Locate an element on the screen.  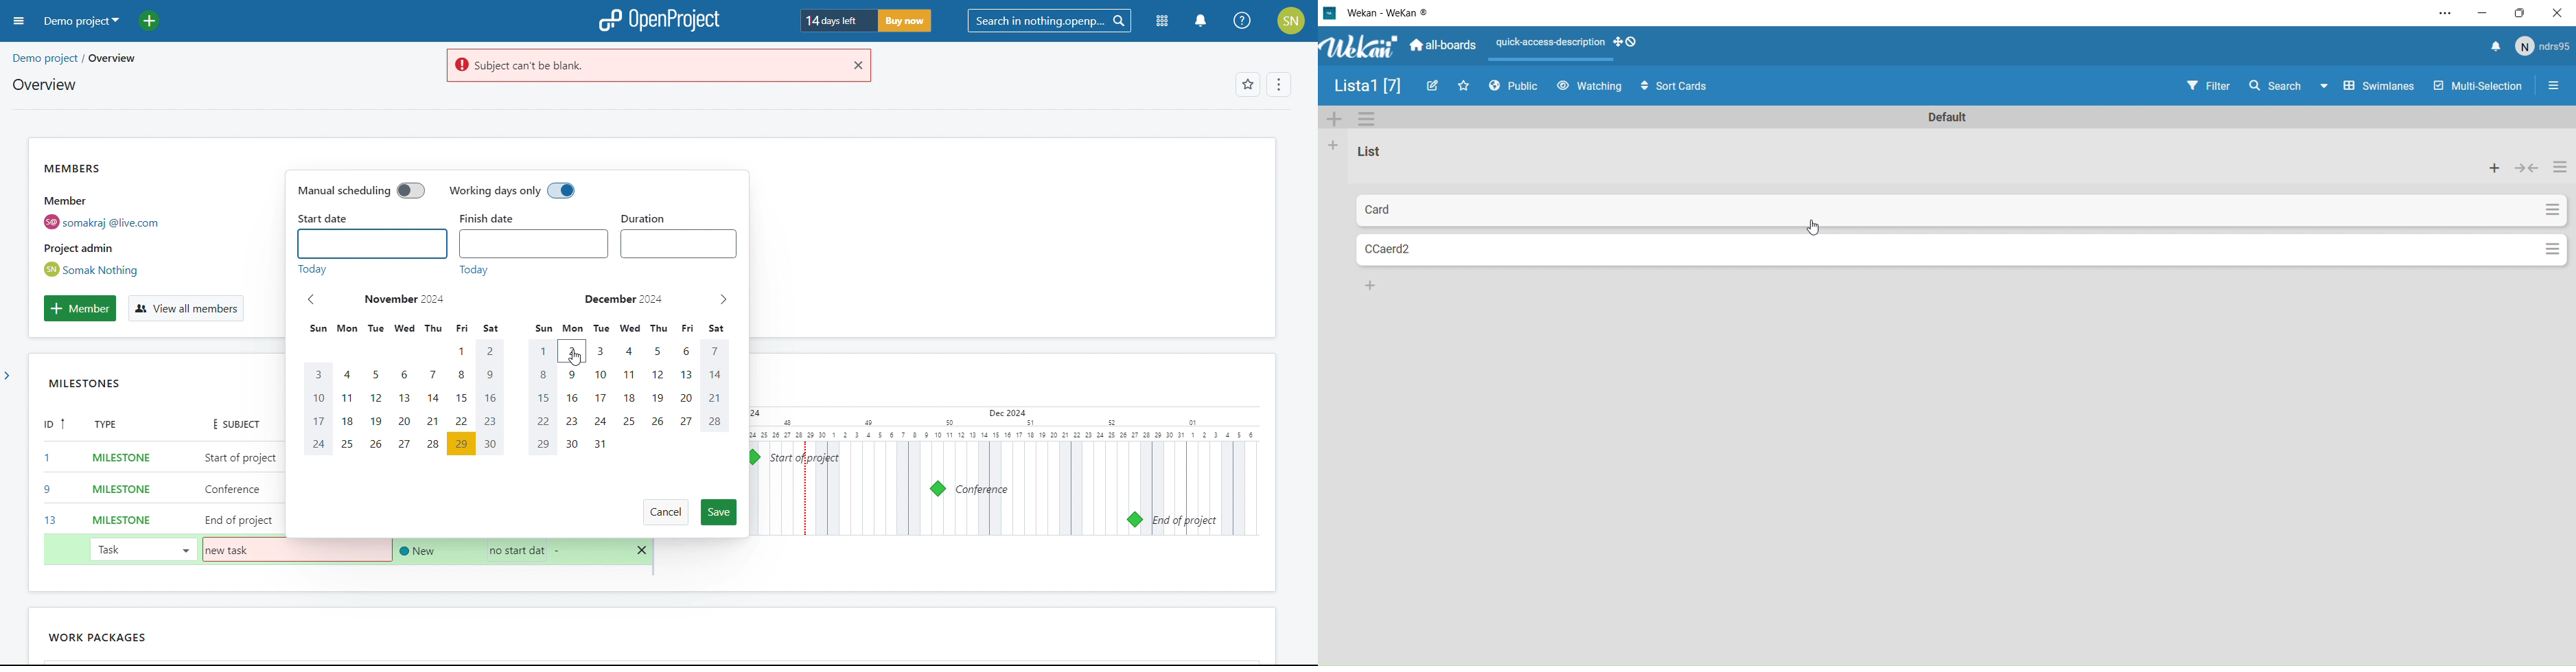
account is located at coordinates (1292, 21).